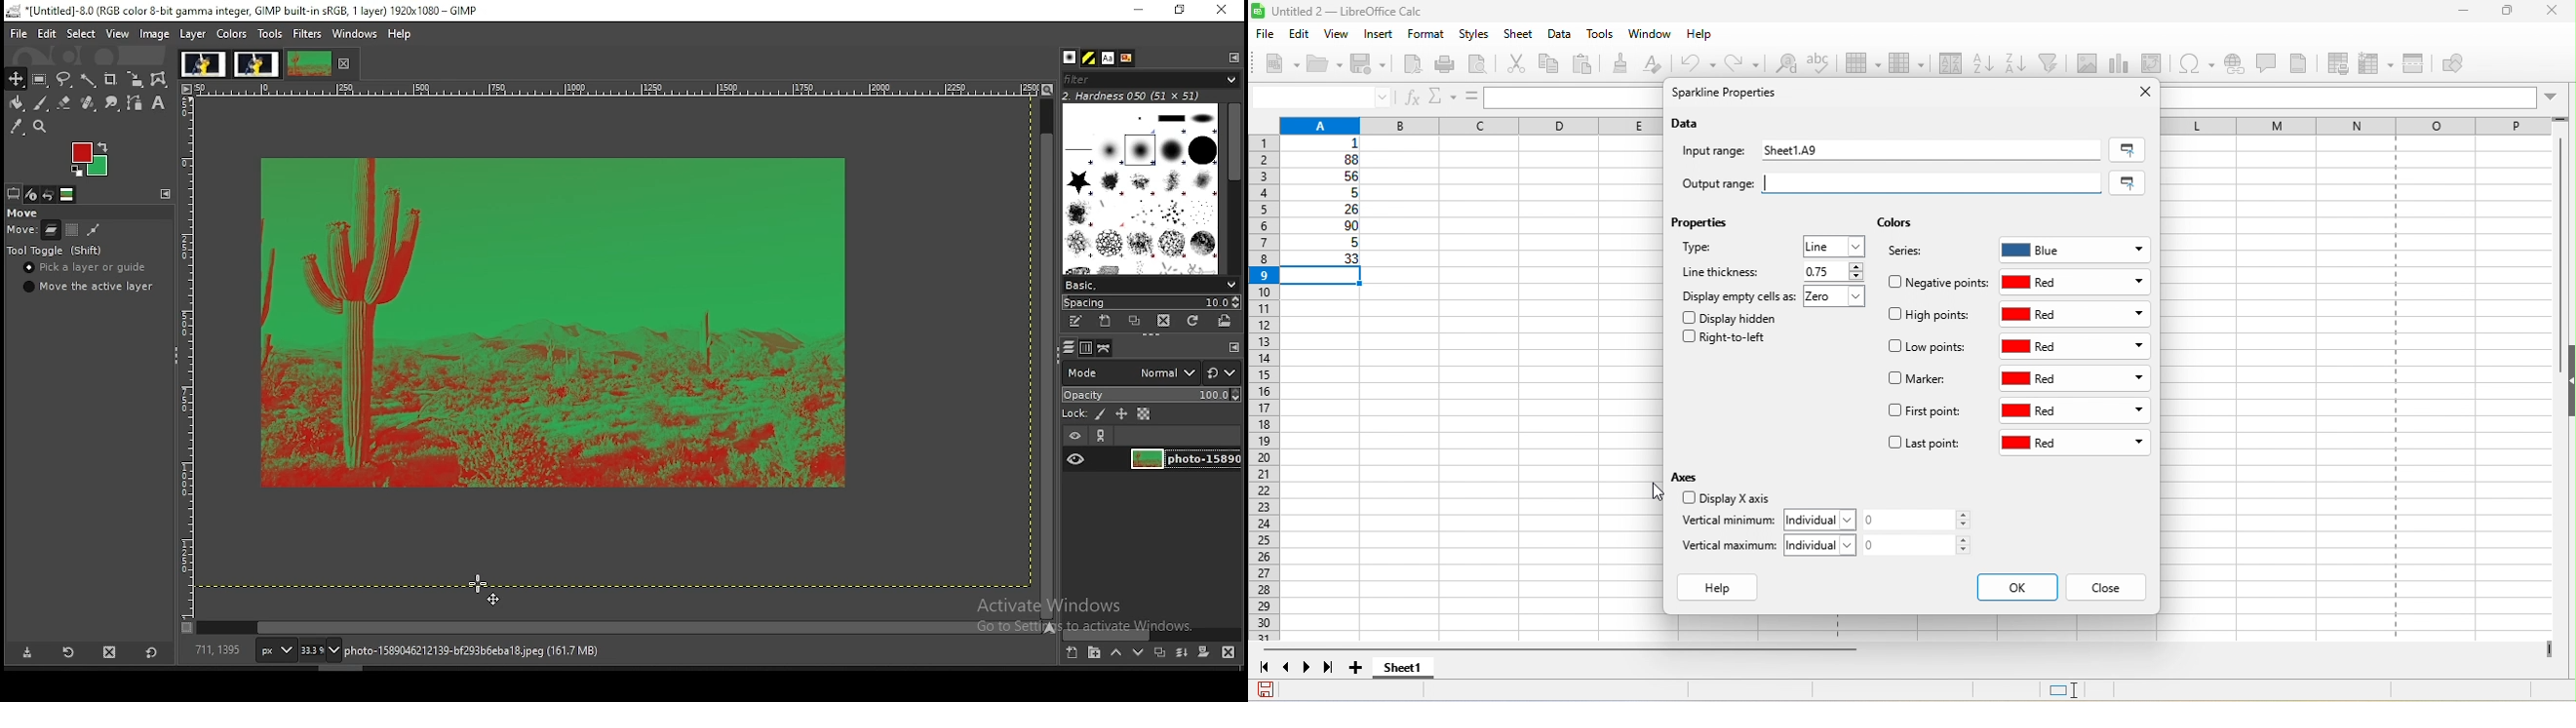 This screenshot has height=728, width=2576. What do you see at coordinates (1221, 373) in the screenshot?
I see `switch to other modes` at bounding box center [1221, 373].